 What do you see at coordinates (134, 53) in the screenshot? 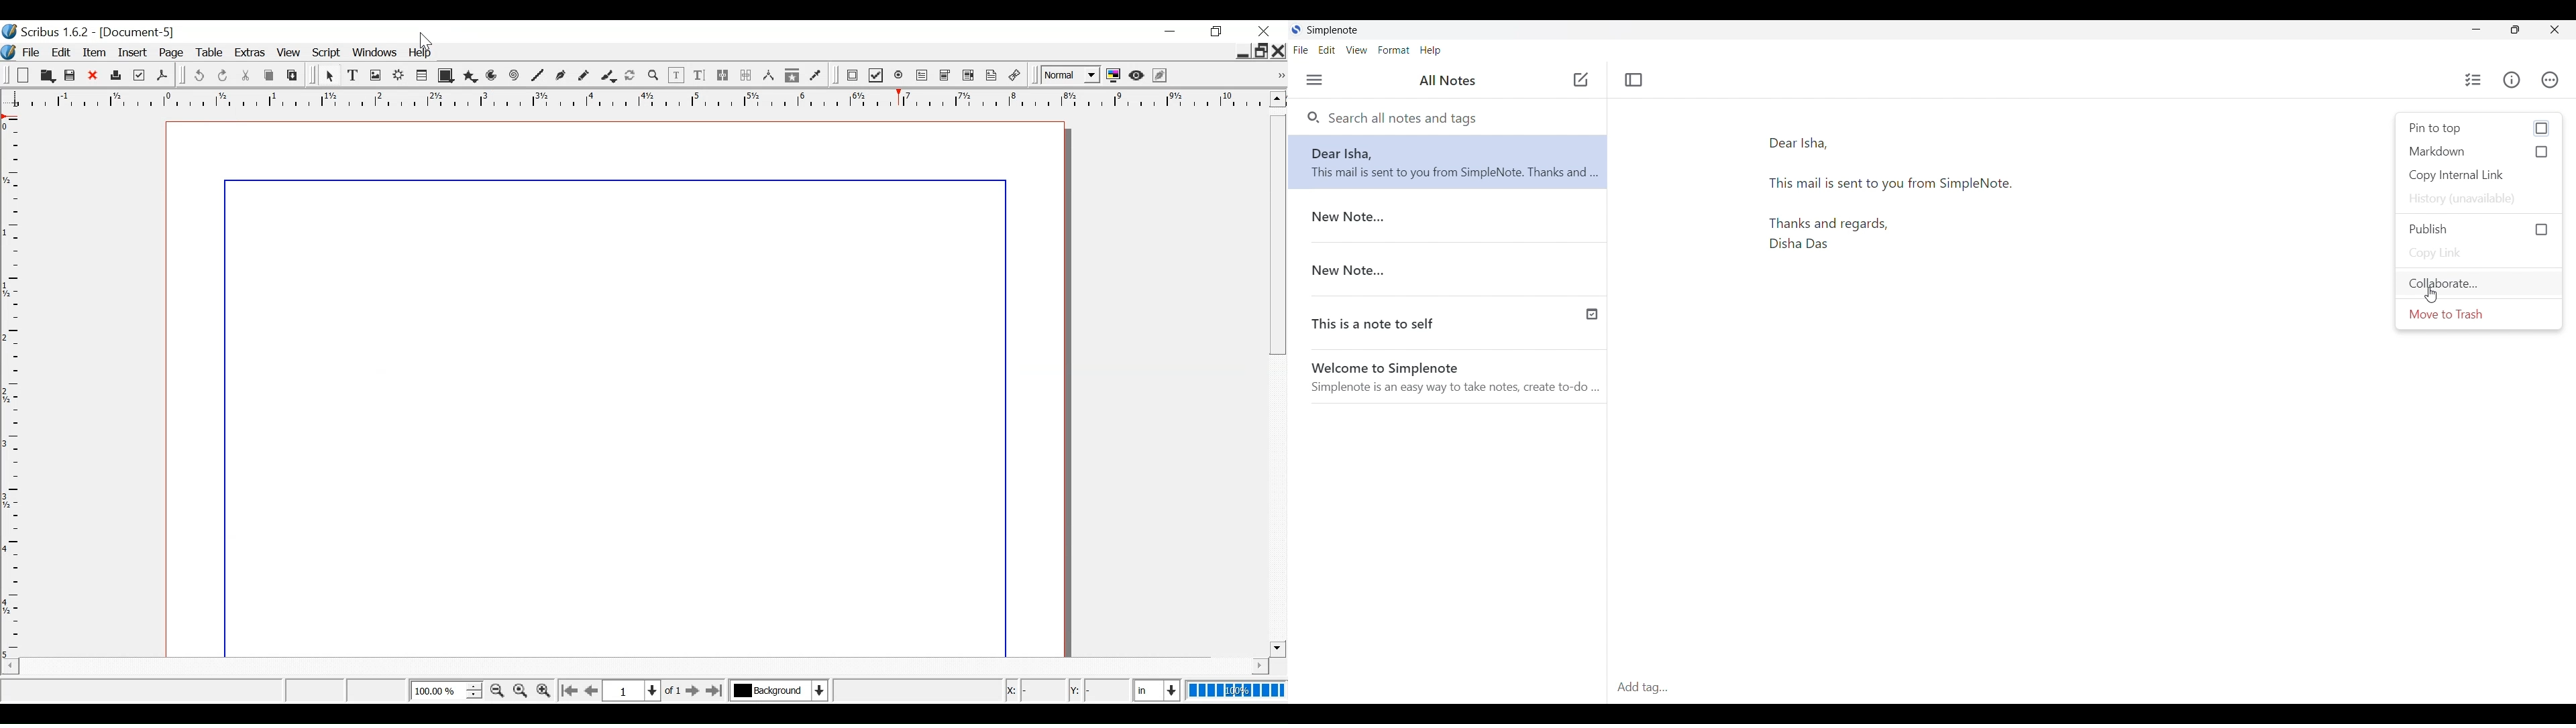
I see `Insert ` at bounding box center [134, 53].